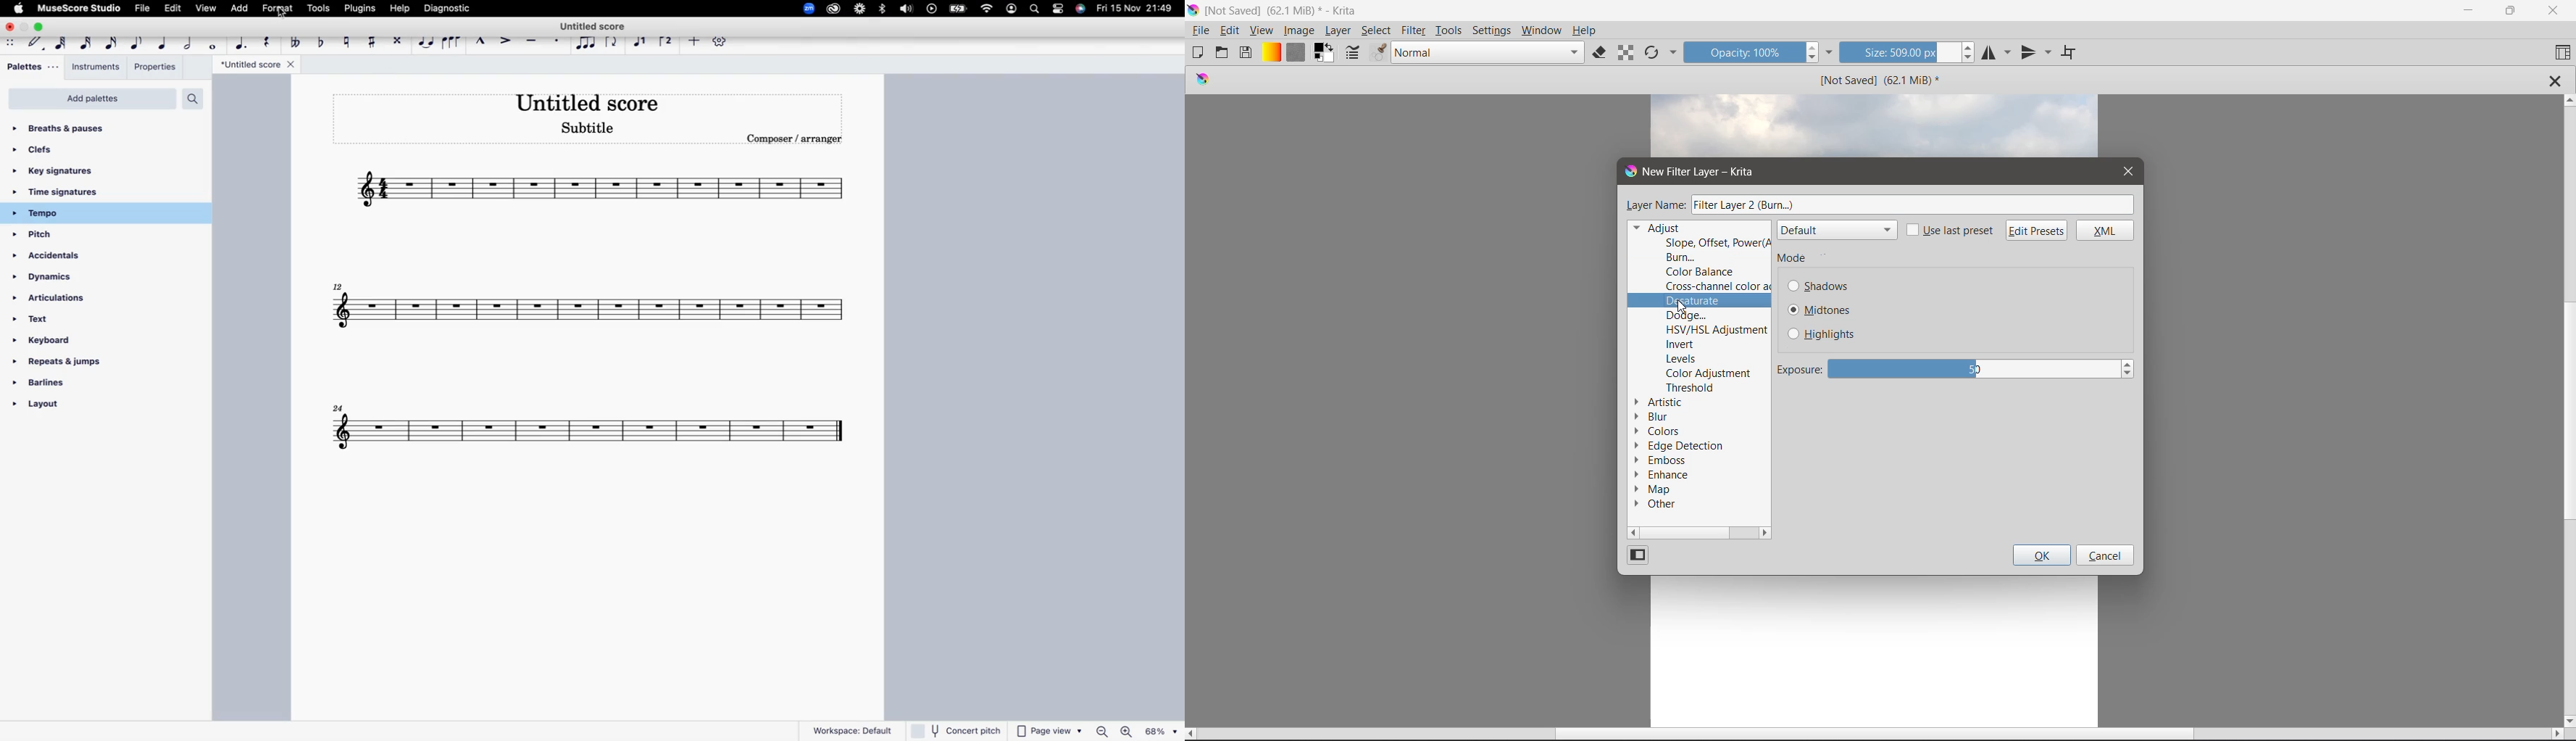 The width and height of the screenshot is (2576, 756). Describe the element at coordinates (2038, 231) in the screenshot. I see `Edit Presets` at that location.